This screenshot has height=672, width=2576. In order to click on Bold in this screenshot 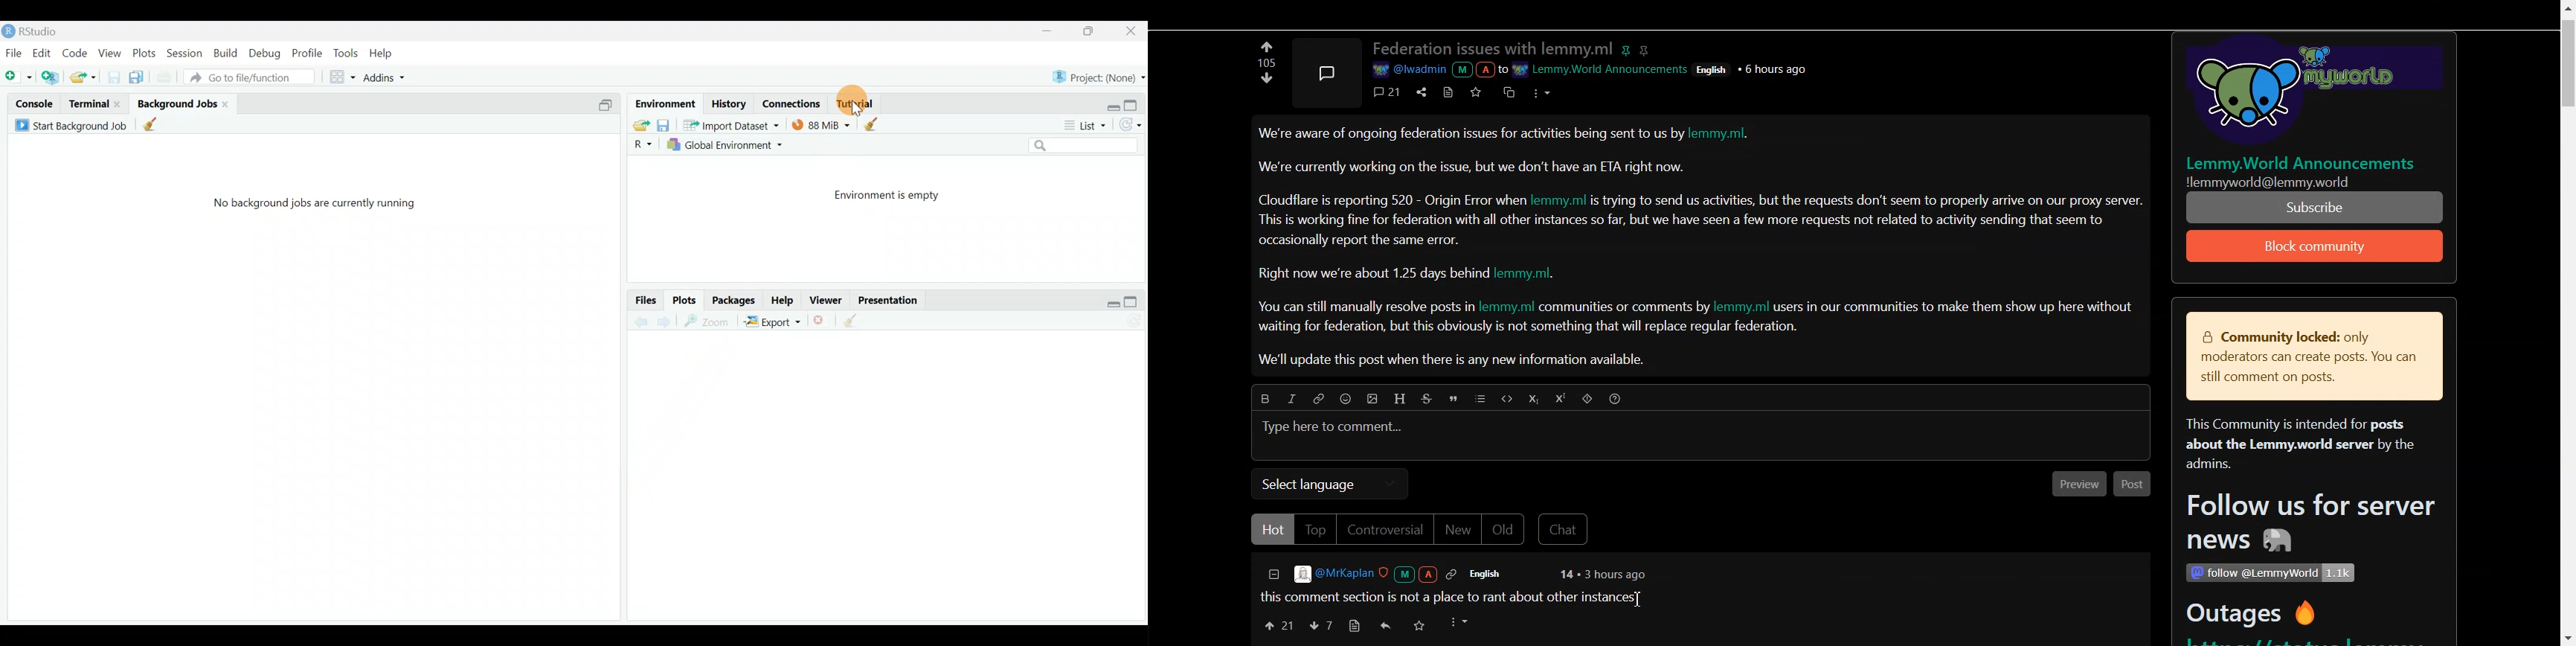, I will do `click(1261, 397)`.